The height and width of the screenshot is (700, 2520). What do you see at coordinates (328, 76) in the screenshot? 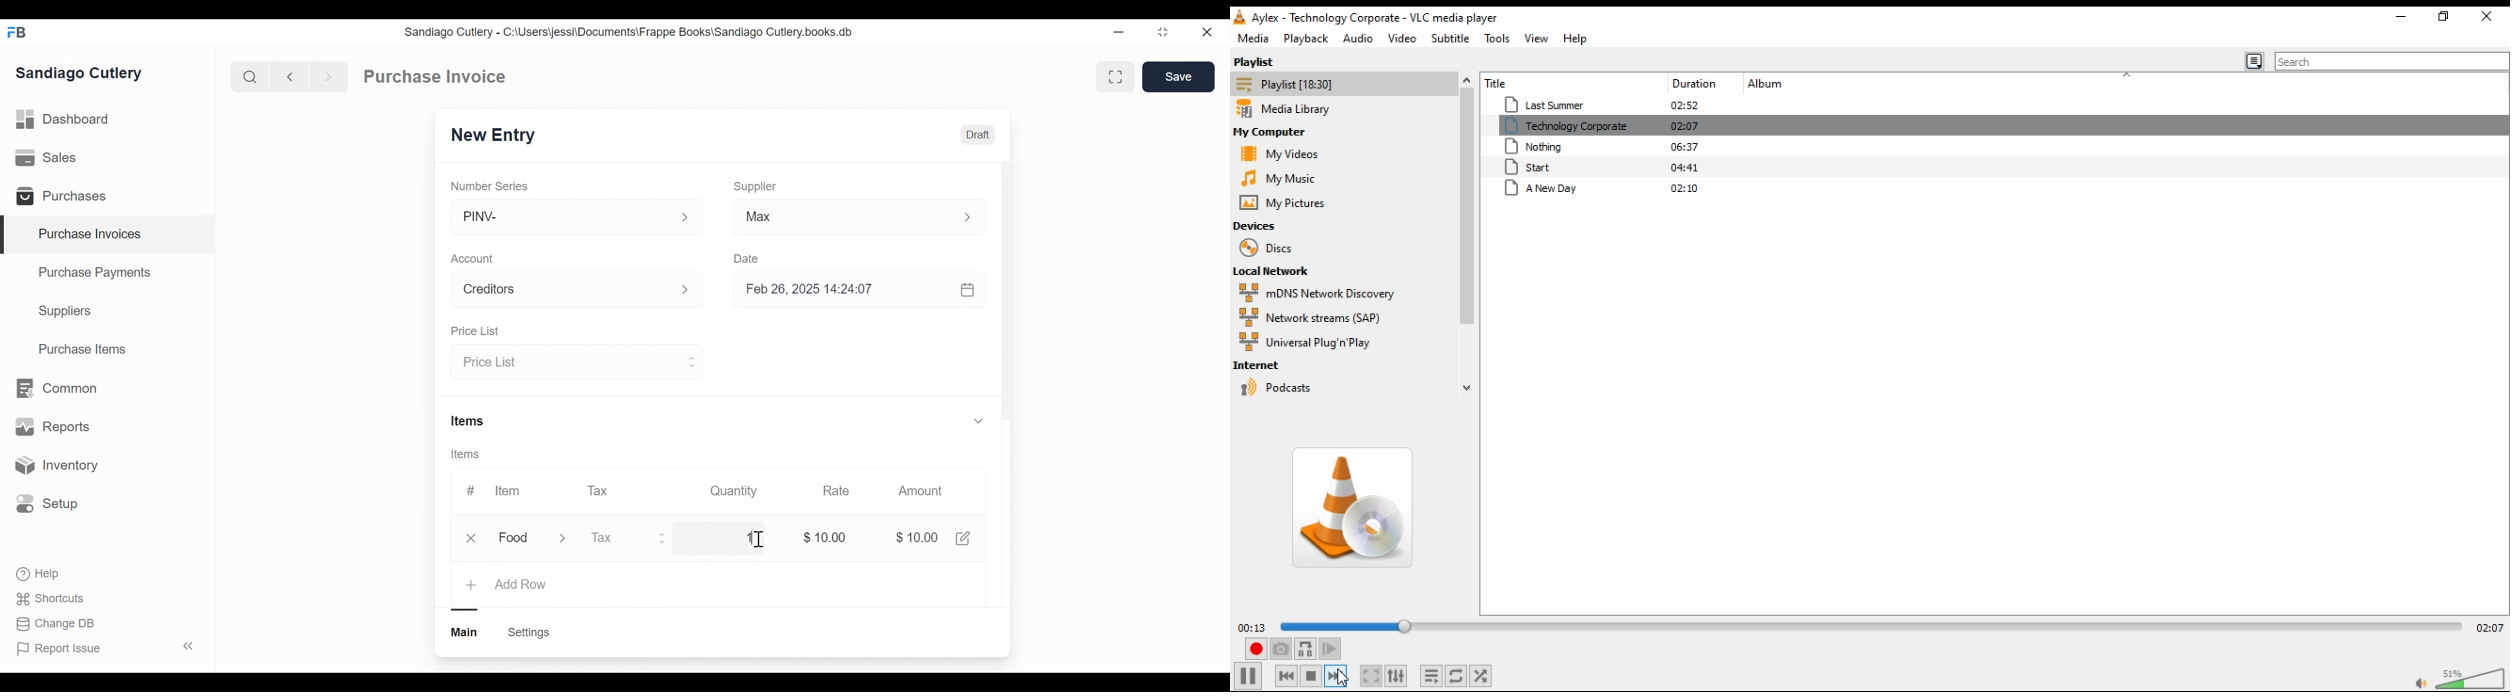
I see `Navigate forward` at bounding box center [328, 76].